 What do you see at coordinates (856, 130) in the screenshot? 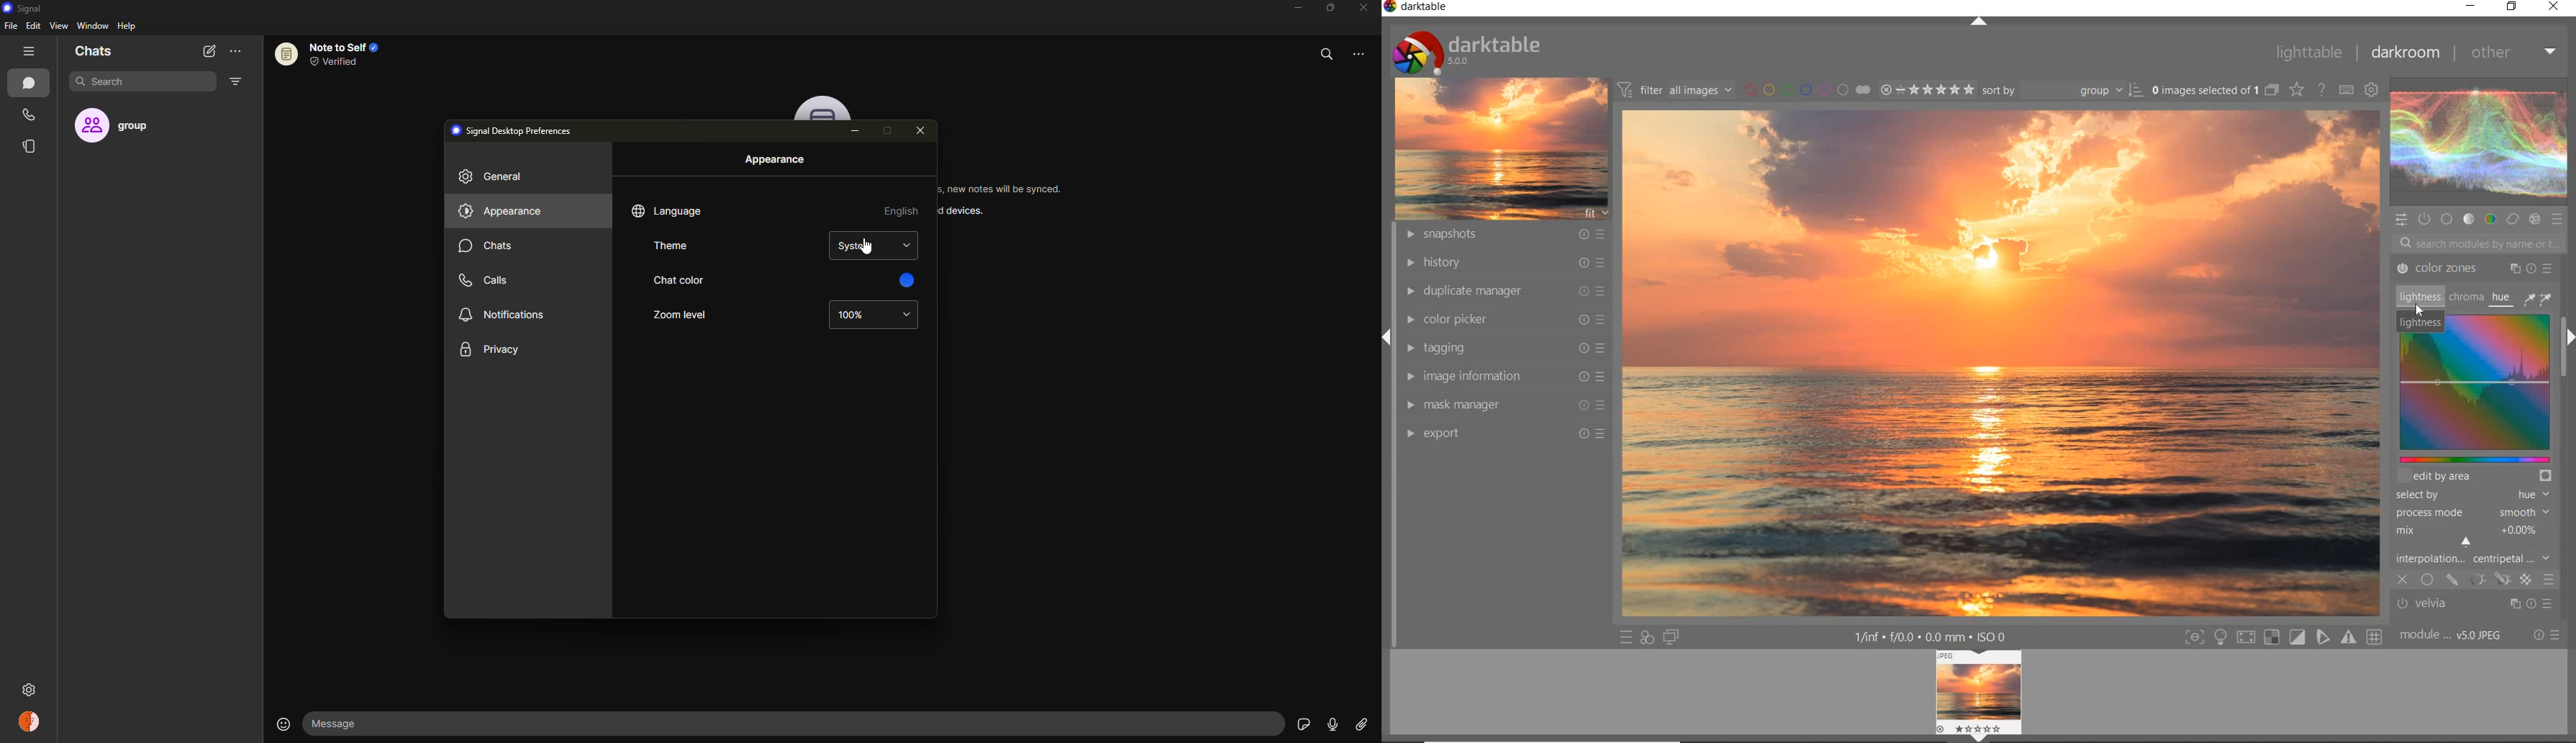
I see `minimize` at bounding box center [856, 130].